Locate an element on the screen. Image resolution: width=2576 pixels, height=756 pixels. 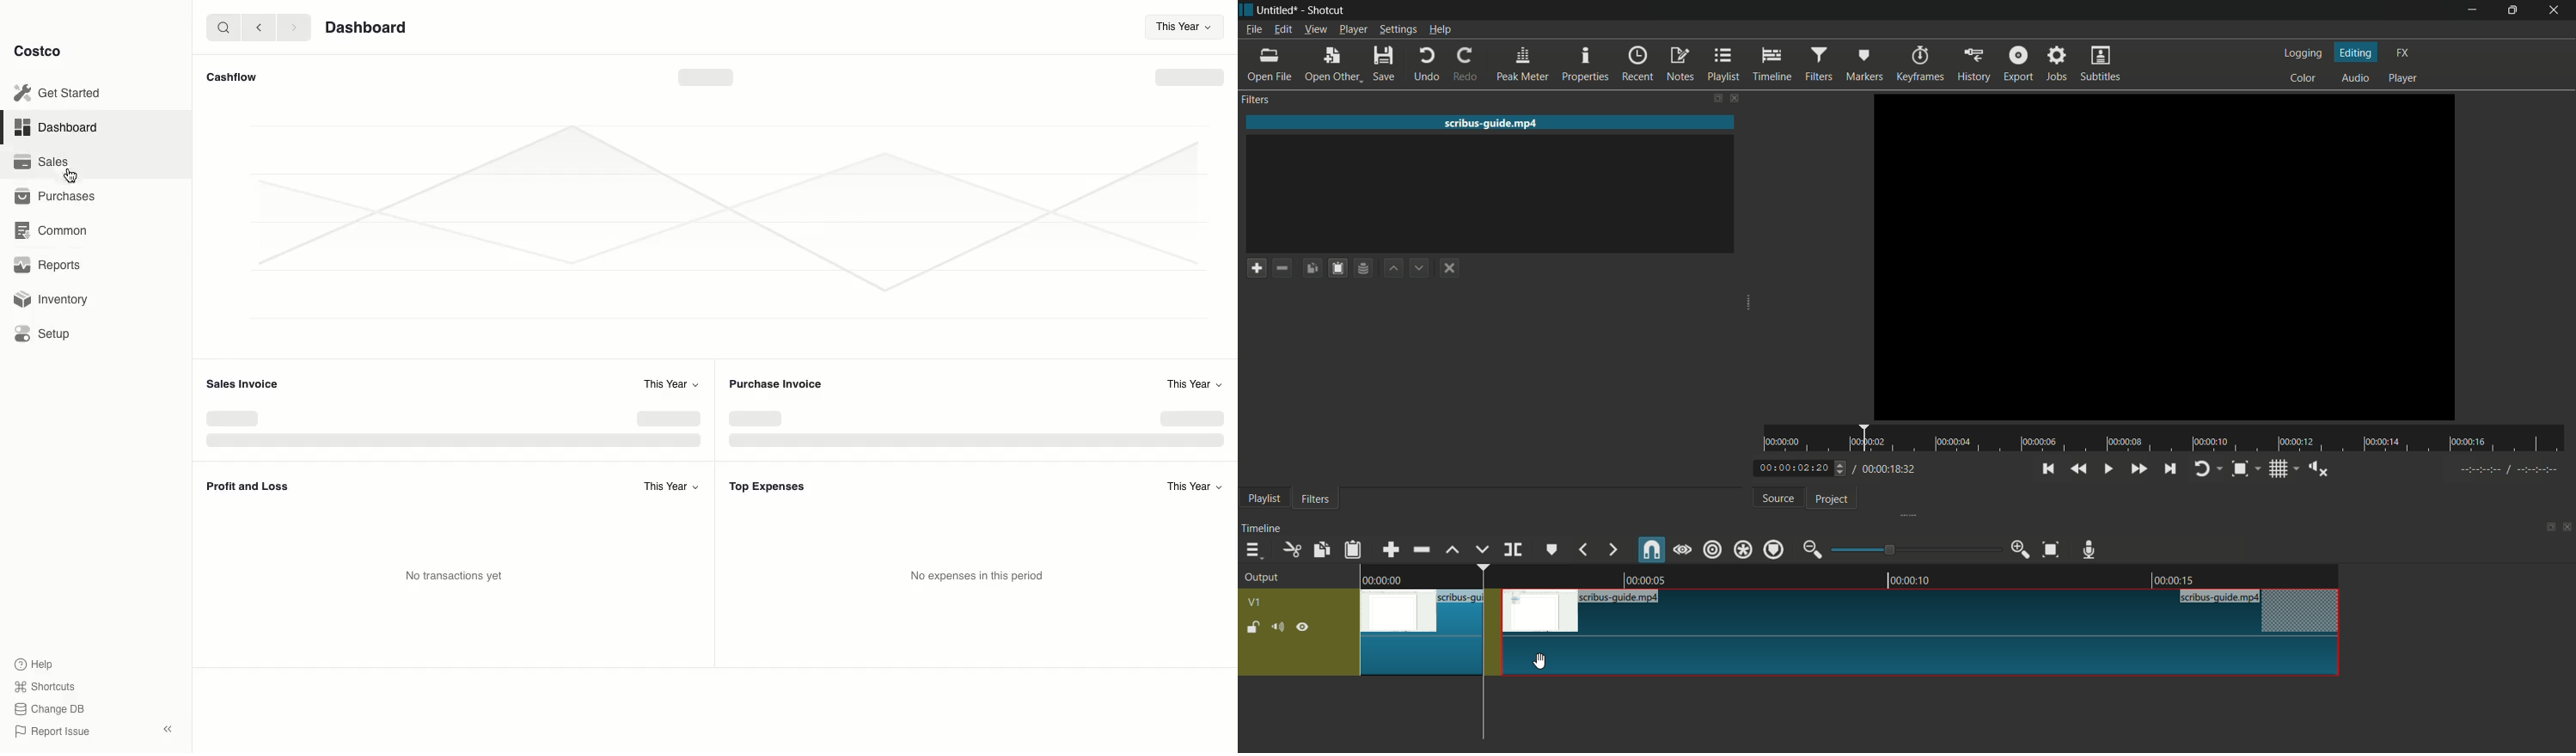
show volume control is located at coordinates (2318, 469).